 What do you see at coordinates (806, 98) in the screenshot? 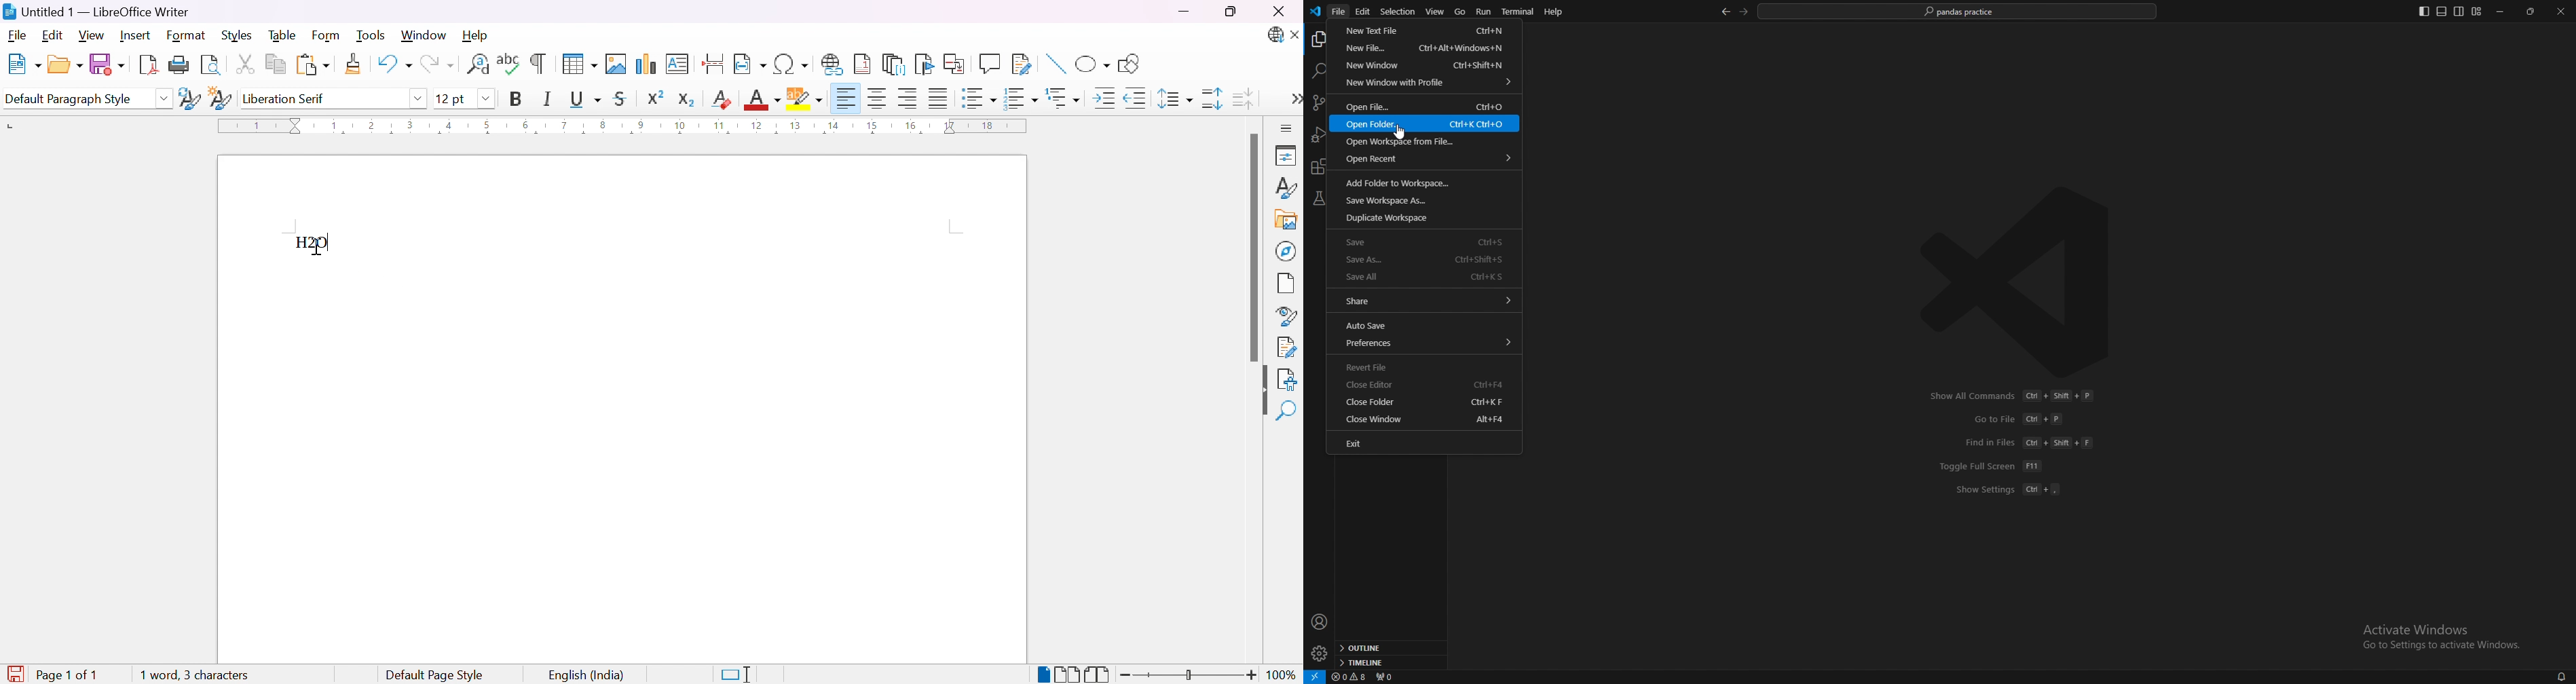
I see `Character highlighting color` at bounding box center [806, 98].